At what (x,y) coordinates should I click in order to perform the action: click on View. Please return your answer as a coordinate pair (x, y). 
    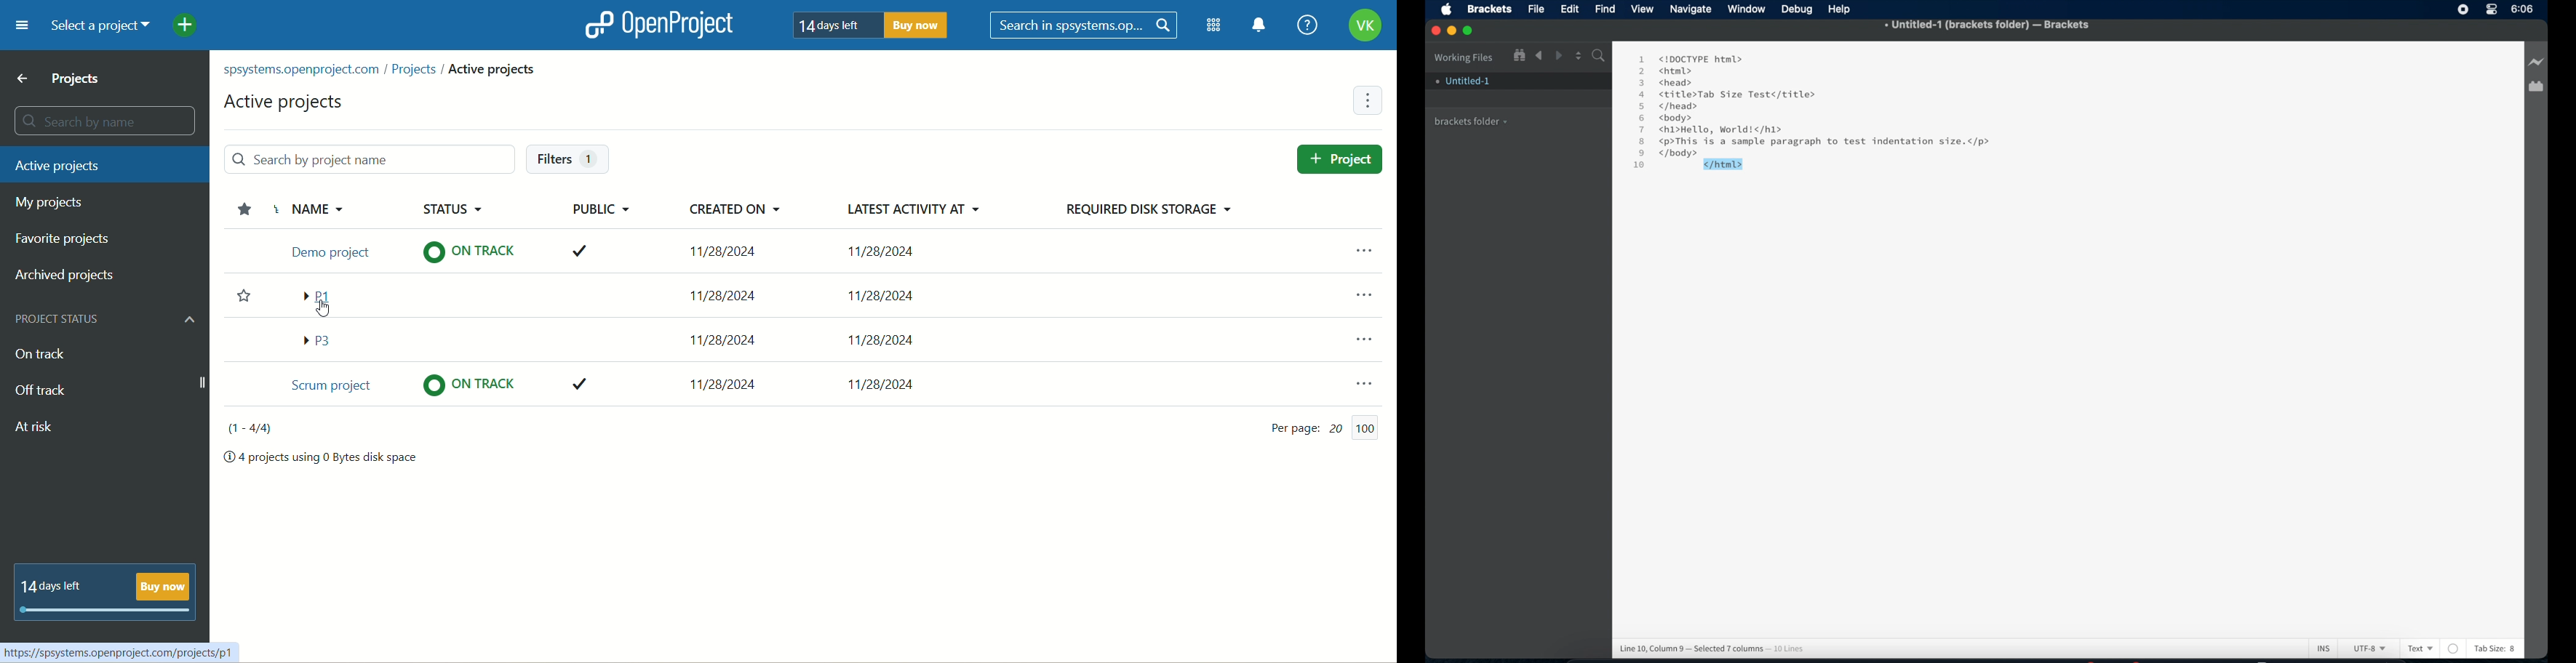
    Looking at the image, I should click on (1644, 9).